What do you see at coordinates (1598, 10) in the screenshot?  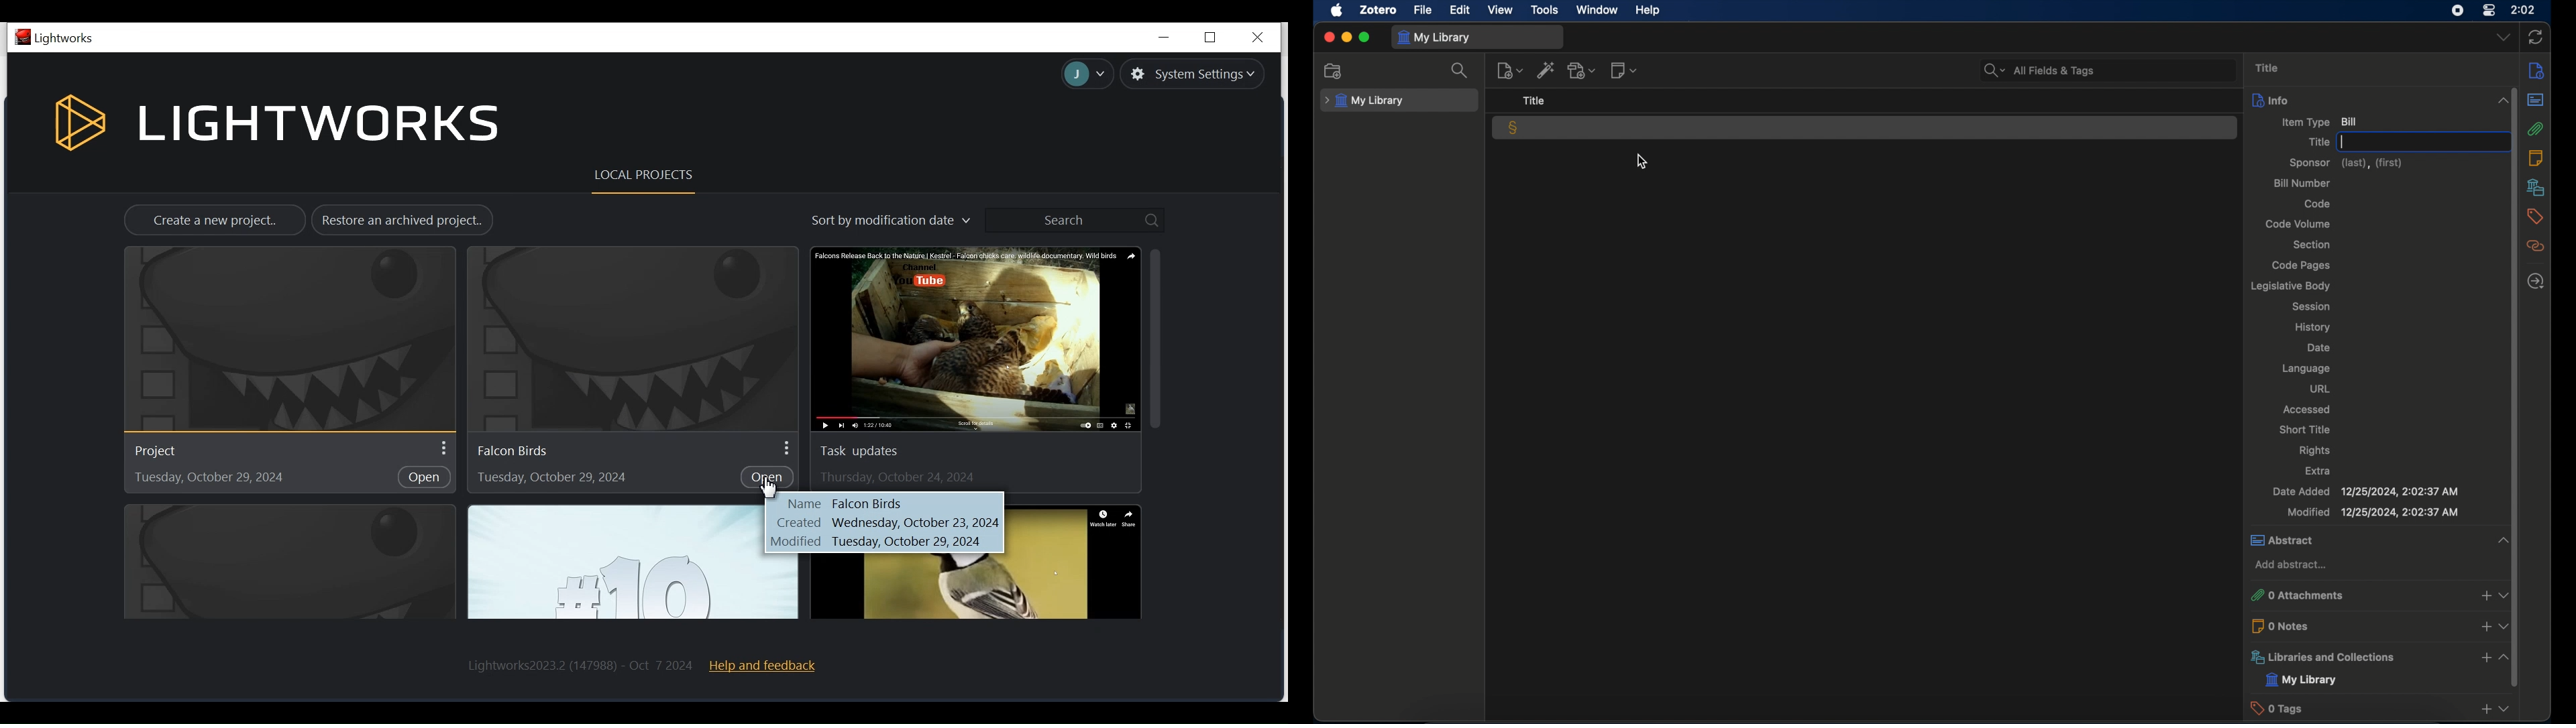 I see `window` at bounding box center [1598, 10].